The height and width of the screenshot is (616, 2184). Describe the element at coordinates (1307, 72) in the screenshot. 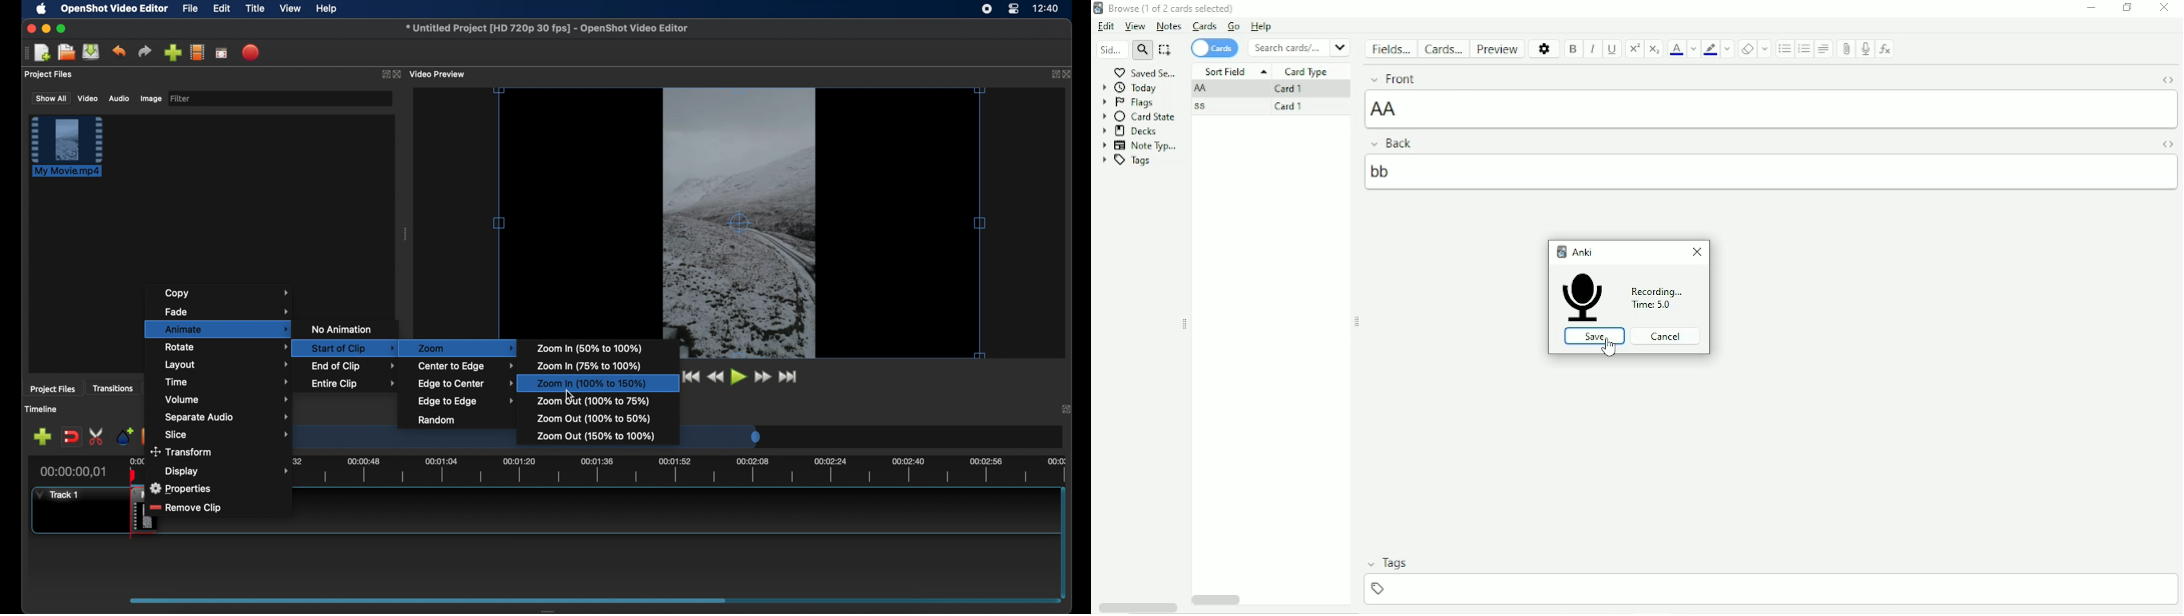

I see `Card Type` at that location.